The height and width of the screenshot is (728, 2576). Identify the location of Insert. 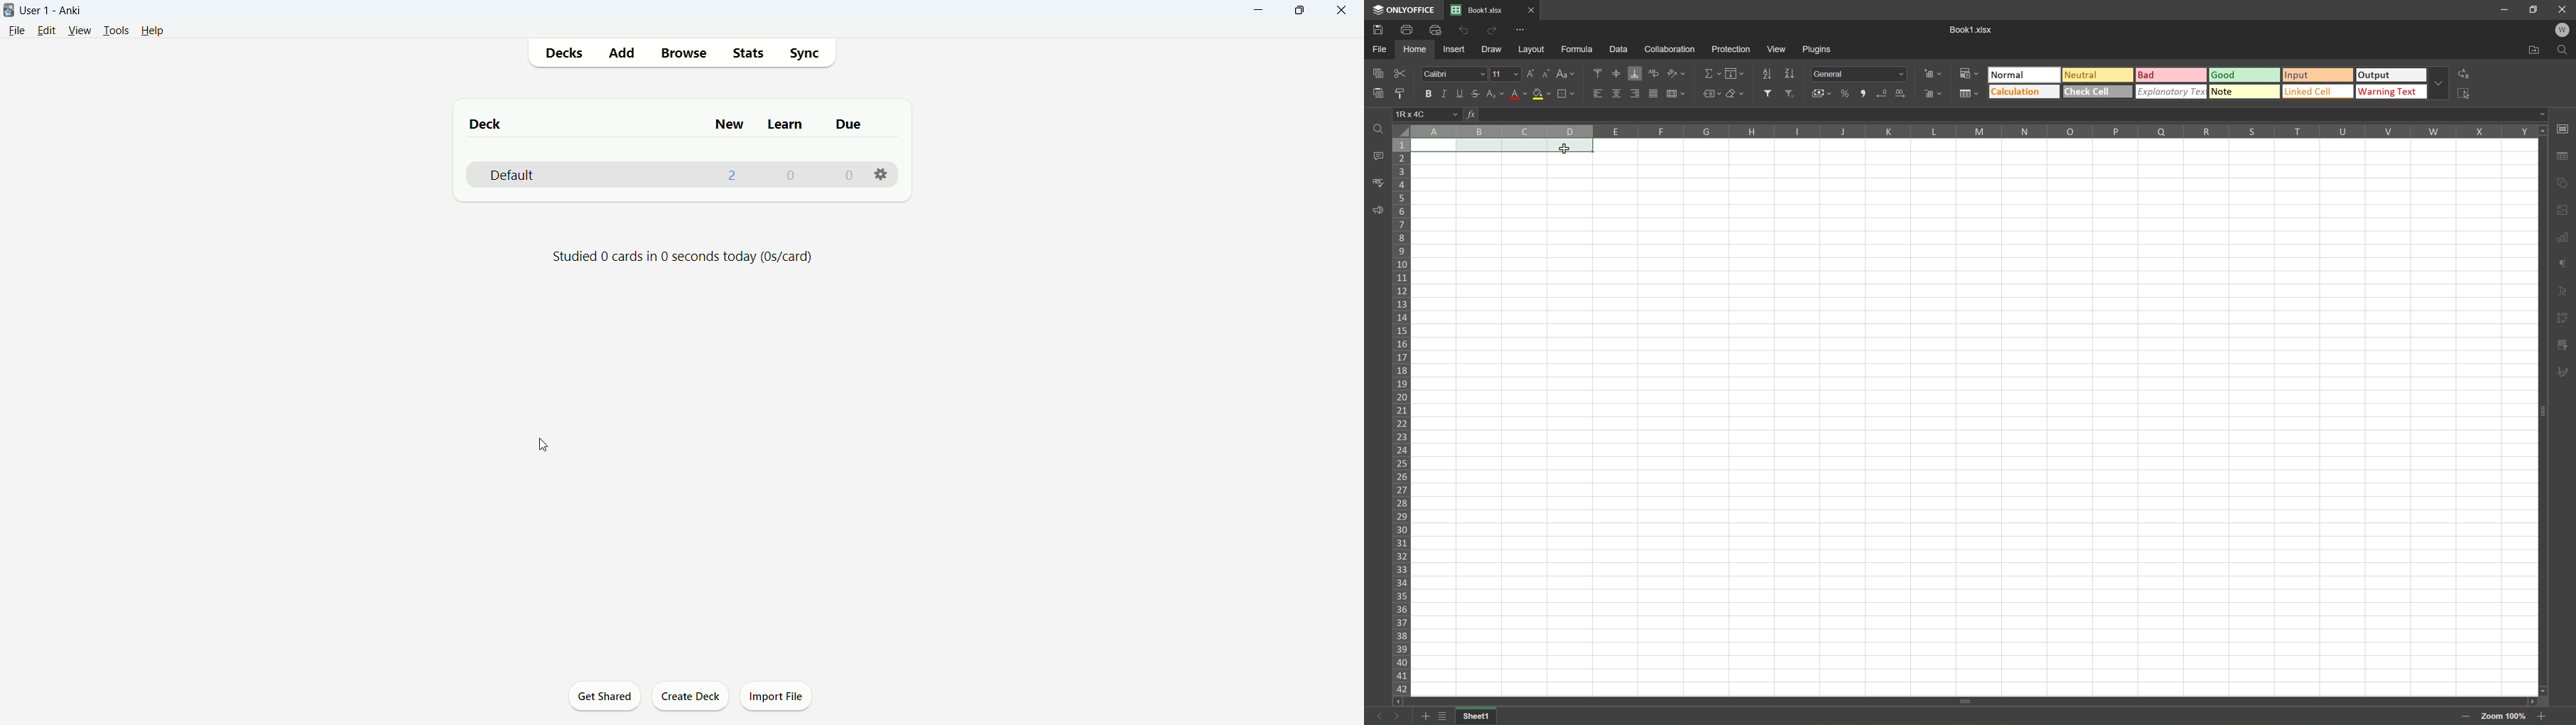
(1454, 52).